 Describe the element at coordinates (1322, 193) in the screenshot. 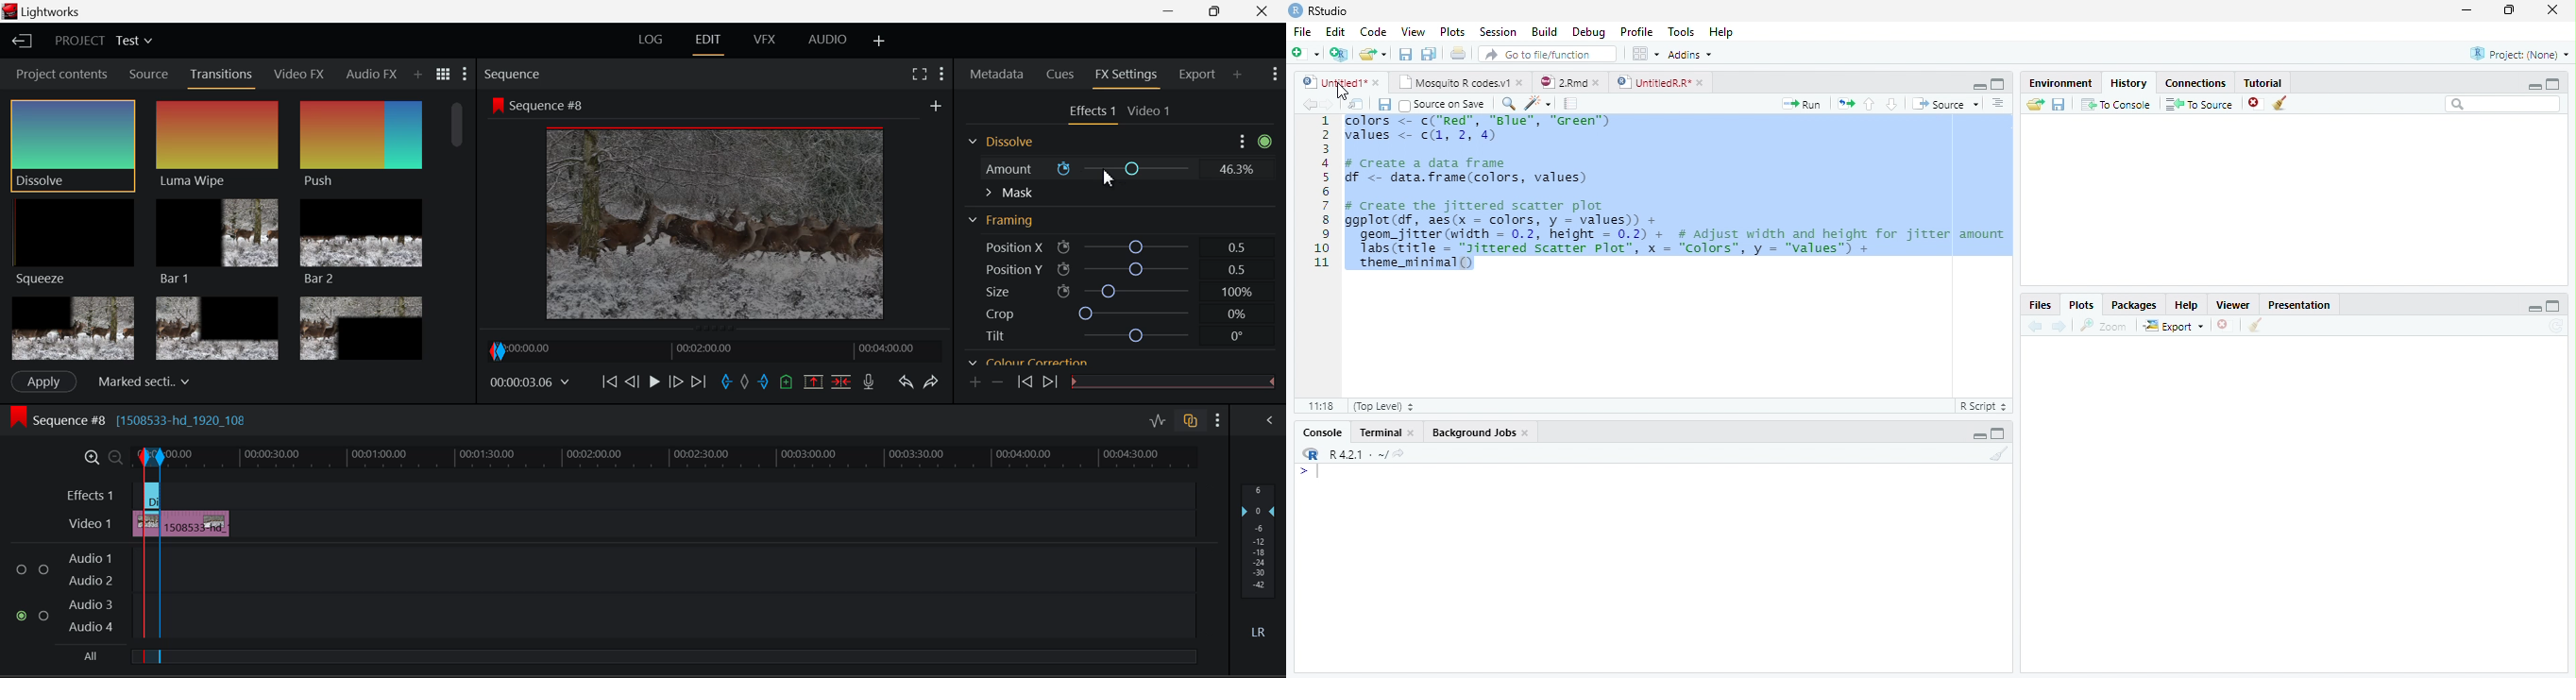

I see `Line number` at that location.